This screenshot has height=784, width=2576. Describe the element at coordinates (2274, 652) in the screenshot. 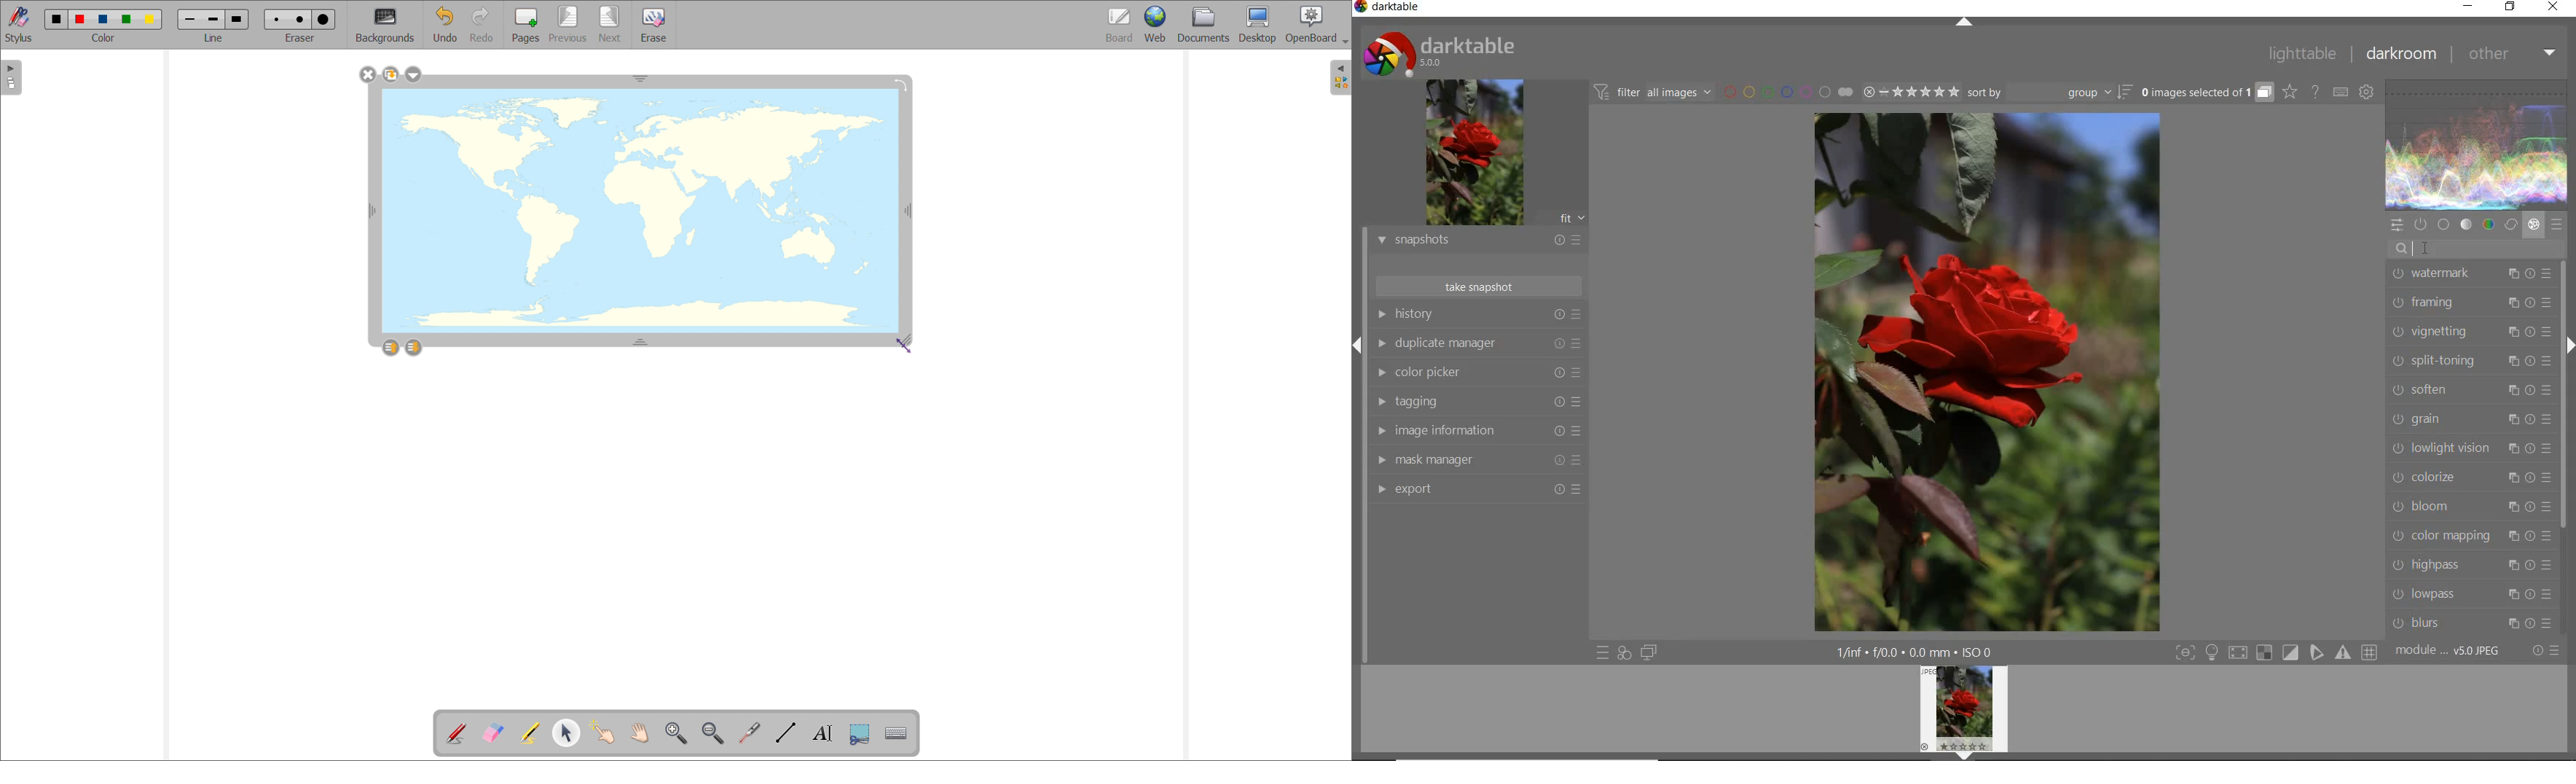

I see `Toggle modes` at that location.